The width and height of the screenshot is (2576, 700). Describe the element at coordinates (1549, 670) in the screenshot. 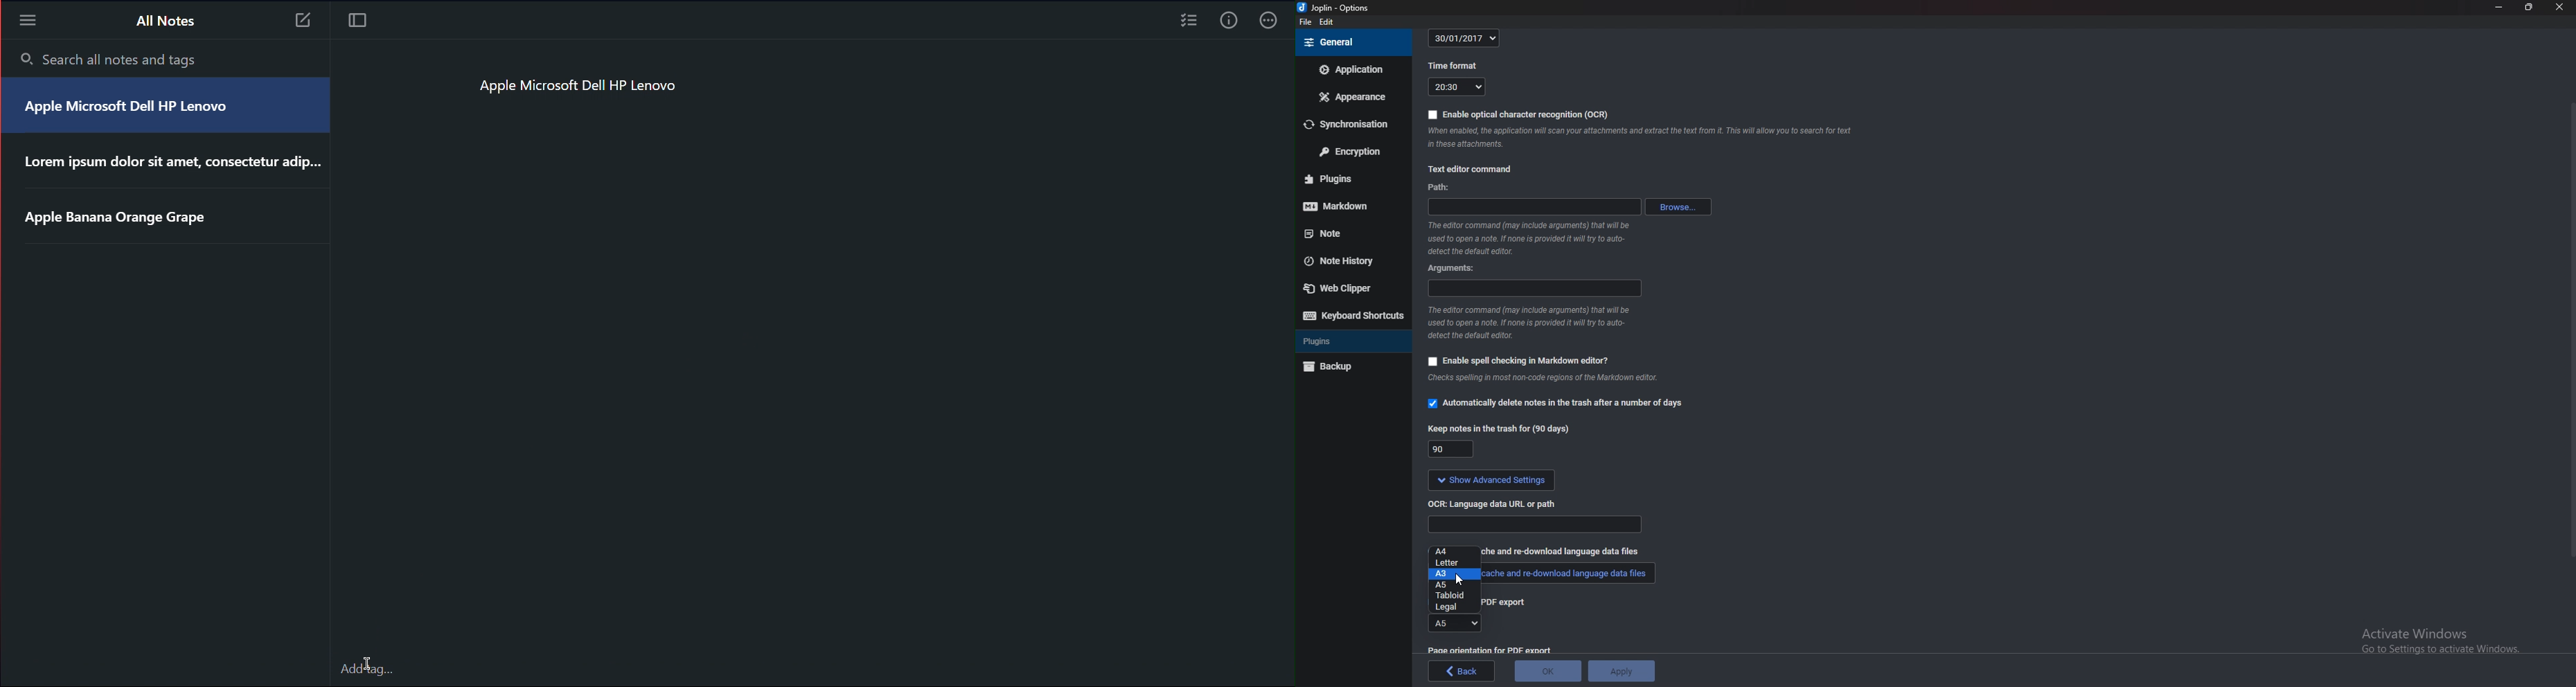

I see `ok` at that location.